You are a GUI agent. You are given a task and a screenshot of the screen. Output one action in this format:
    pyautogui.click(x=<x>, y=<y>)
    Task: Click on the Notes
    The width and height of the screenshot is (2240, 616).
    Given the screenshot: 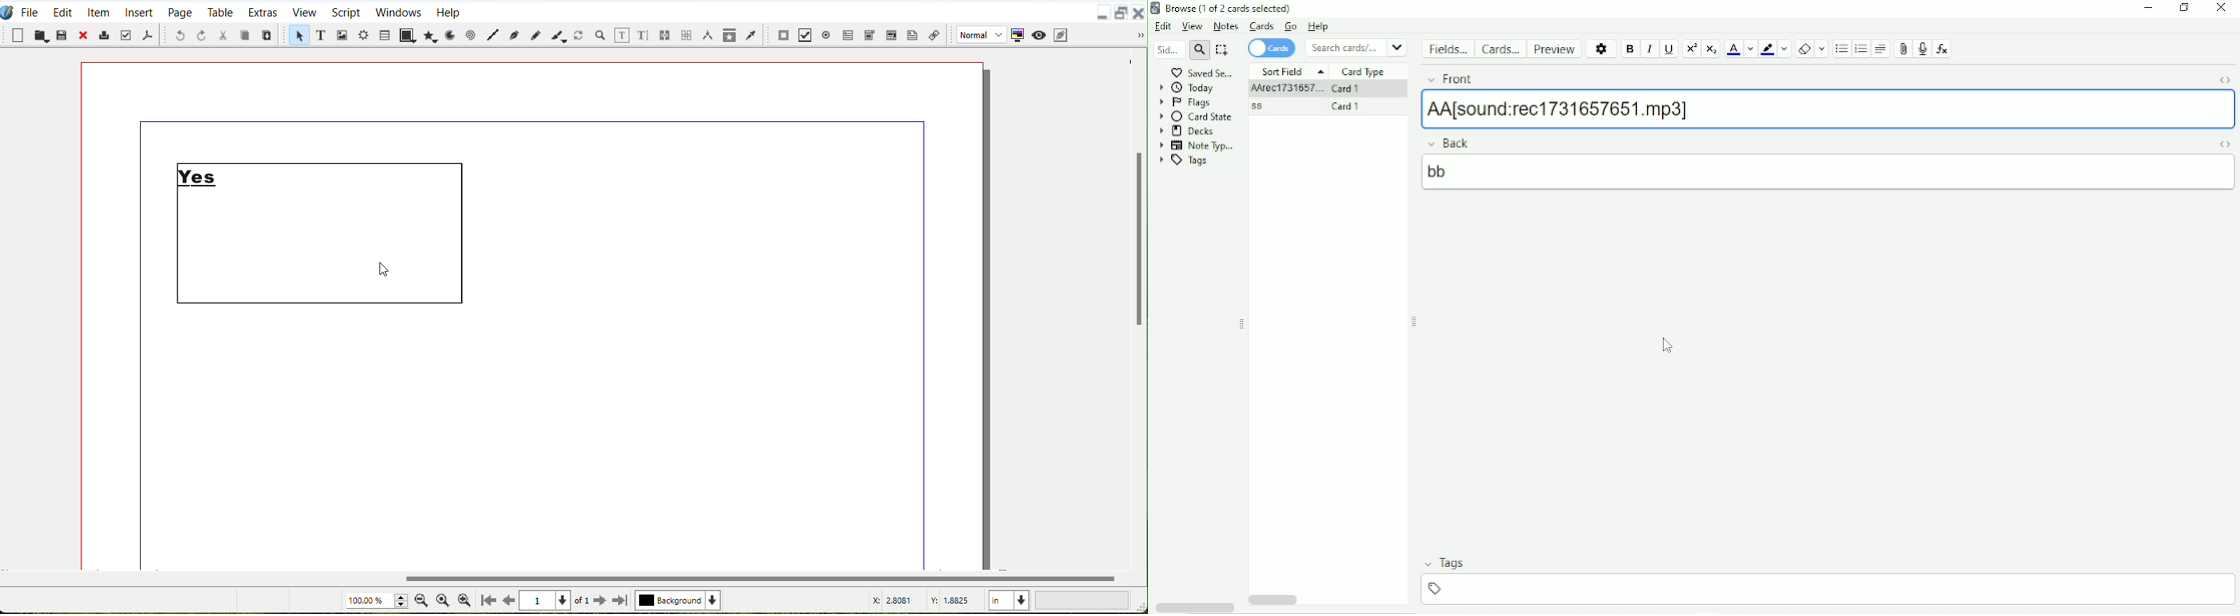 What is the action you would take?
    pyautogui.click(x=1226, y=26)
    